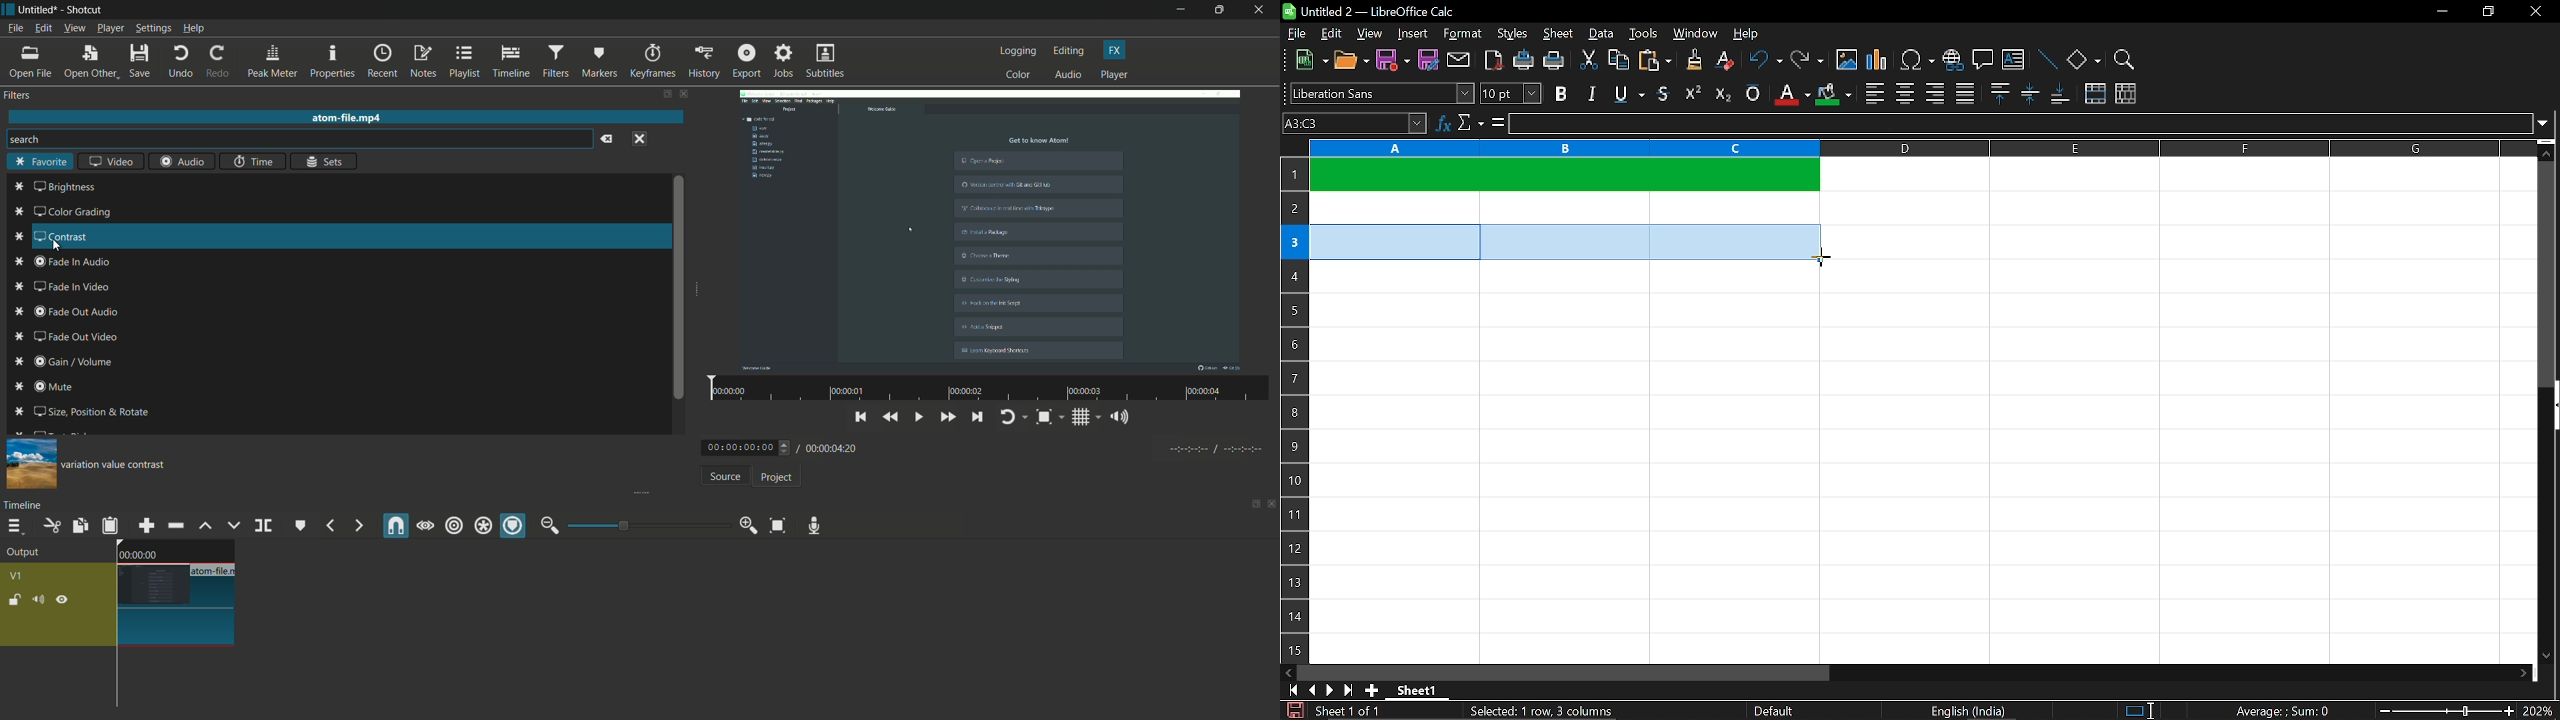 Image resolution: width=2576 pixels, height=728 pixels. I want to click on gain/volume, so click(70, 363).